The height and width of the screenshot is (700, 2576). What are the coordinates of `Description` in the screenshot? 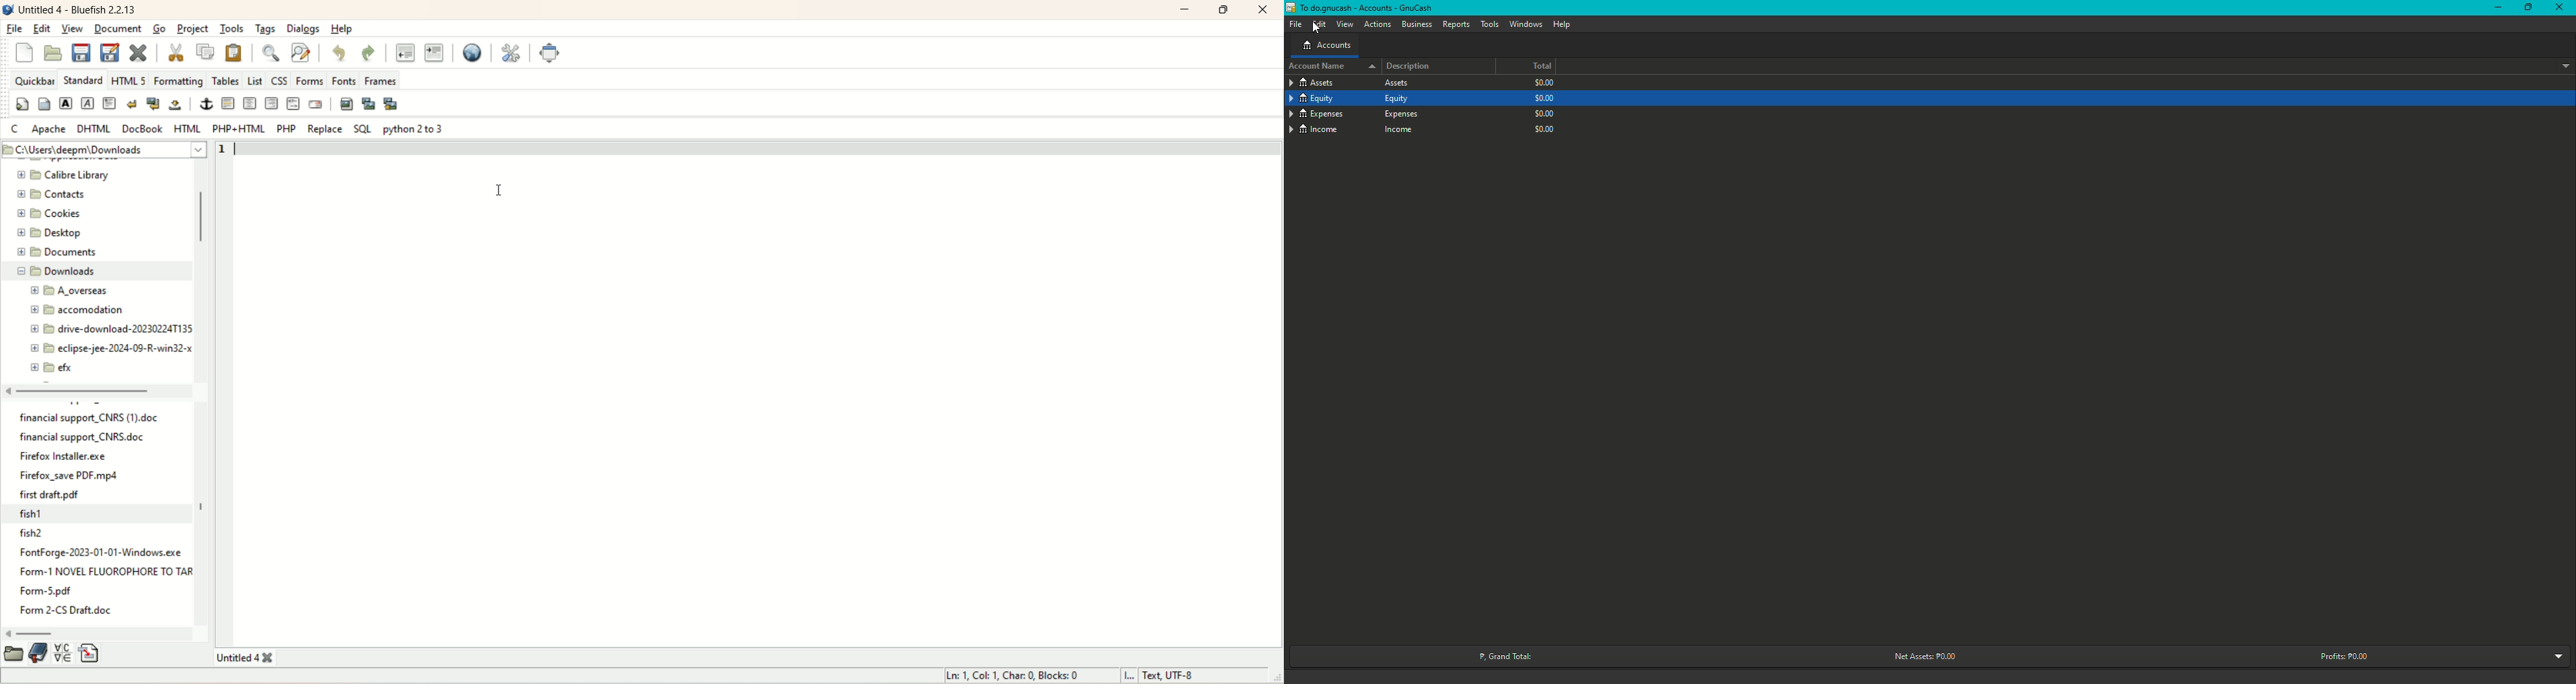 It's located at (1409, 67).